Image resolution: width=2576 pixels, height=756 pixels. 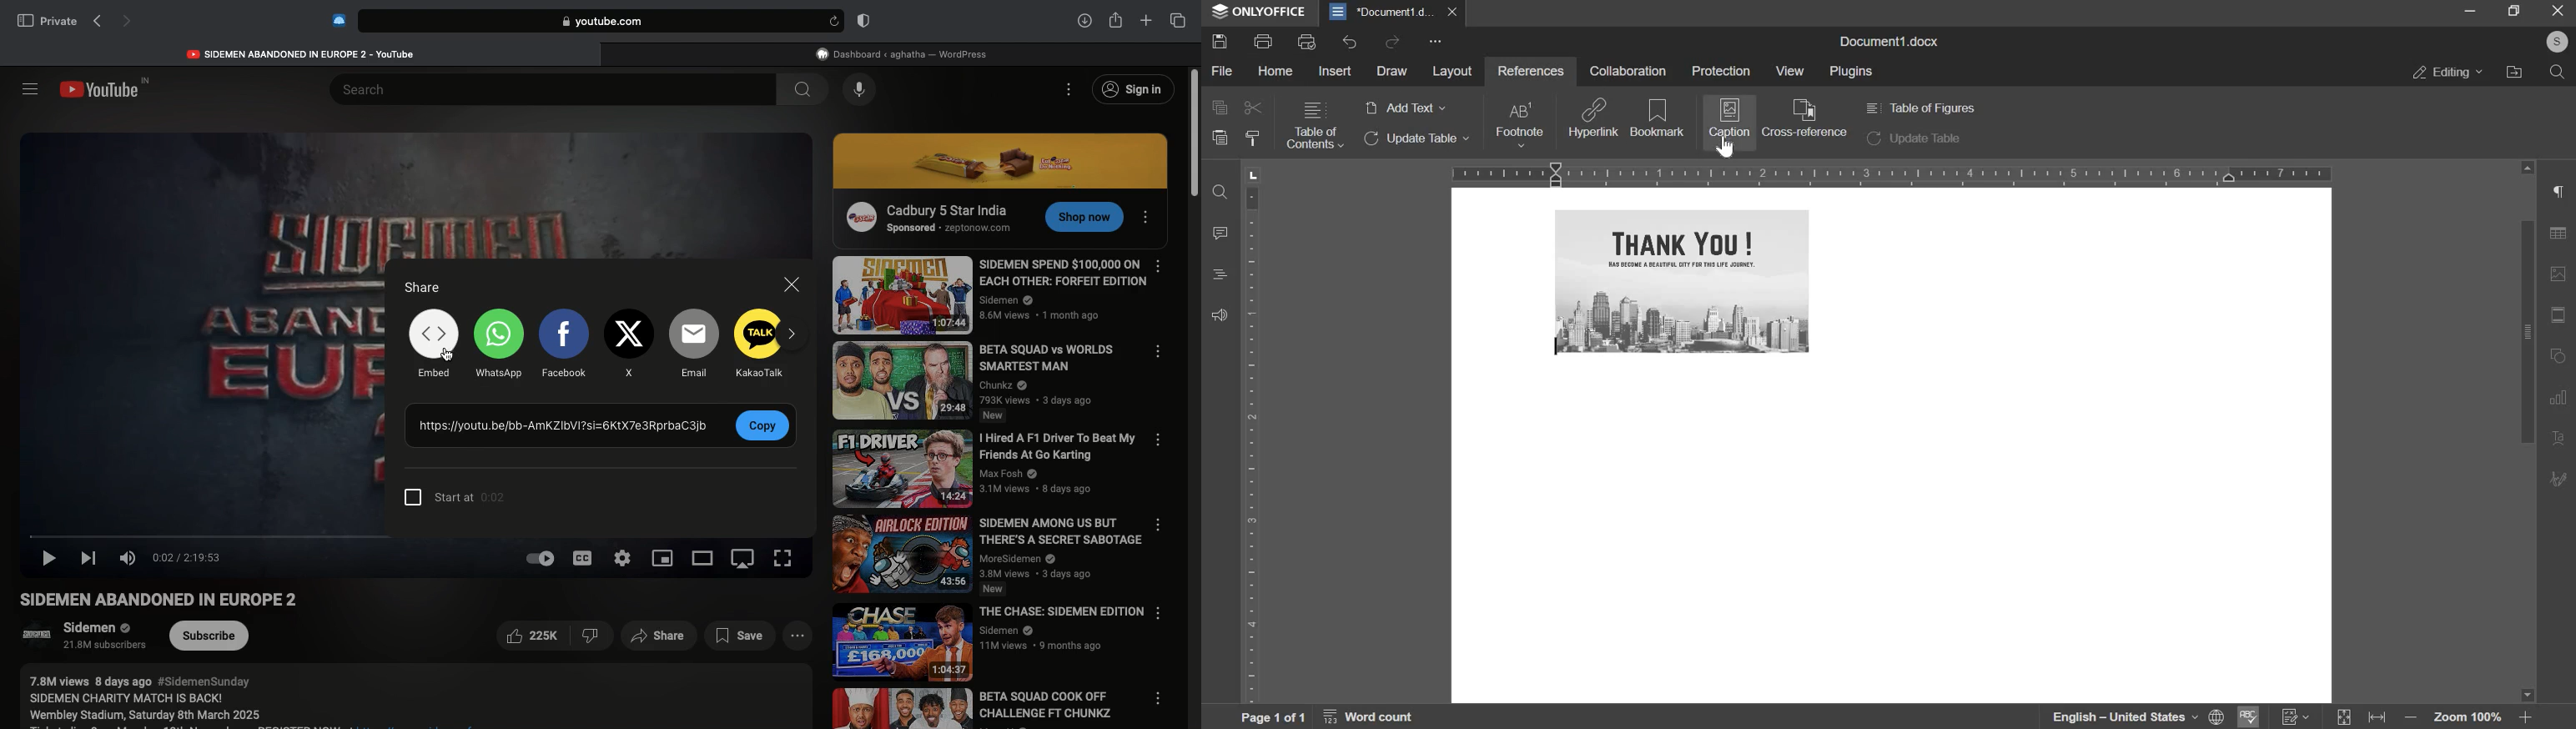 I want to click on comment, so click(x=1221, y=231).